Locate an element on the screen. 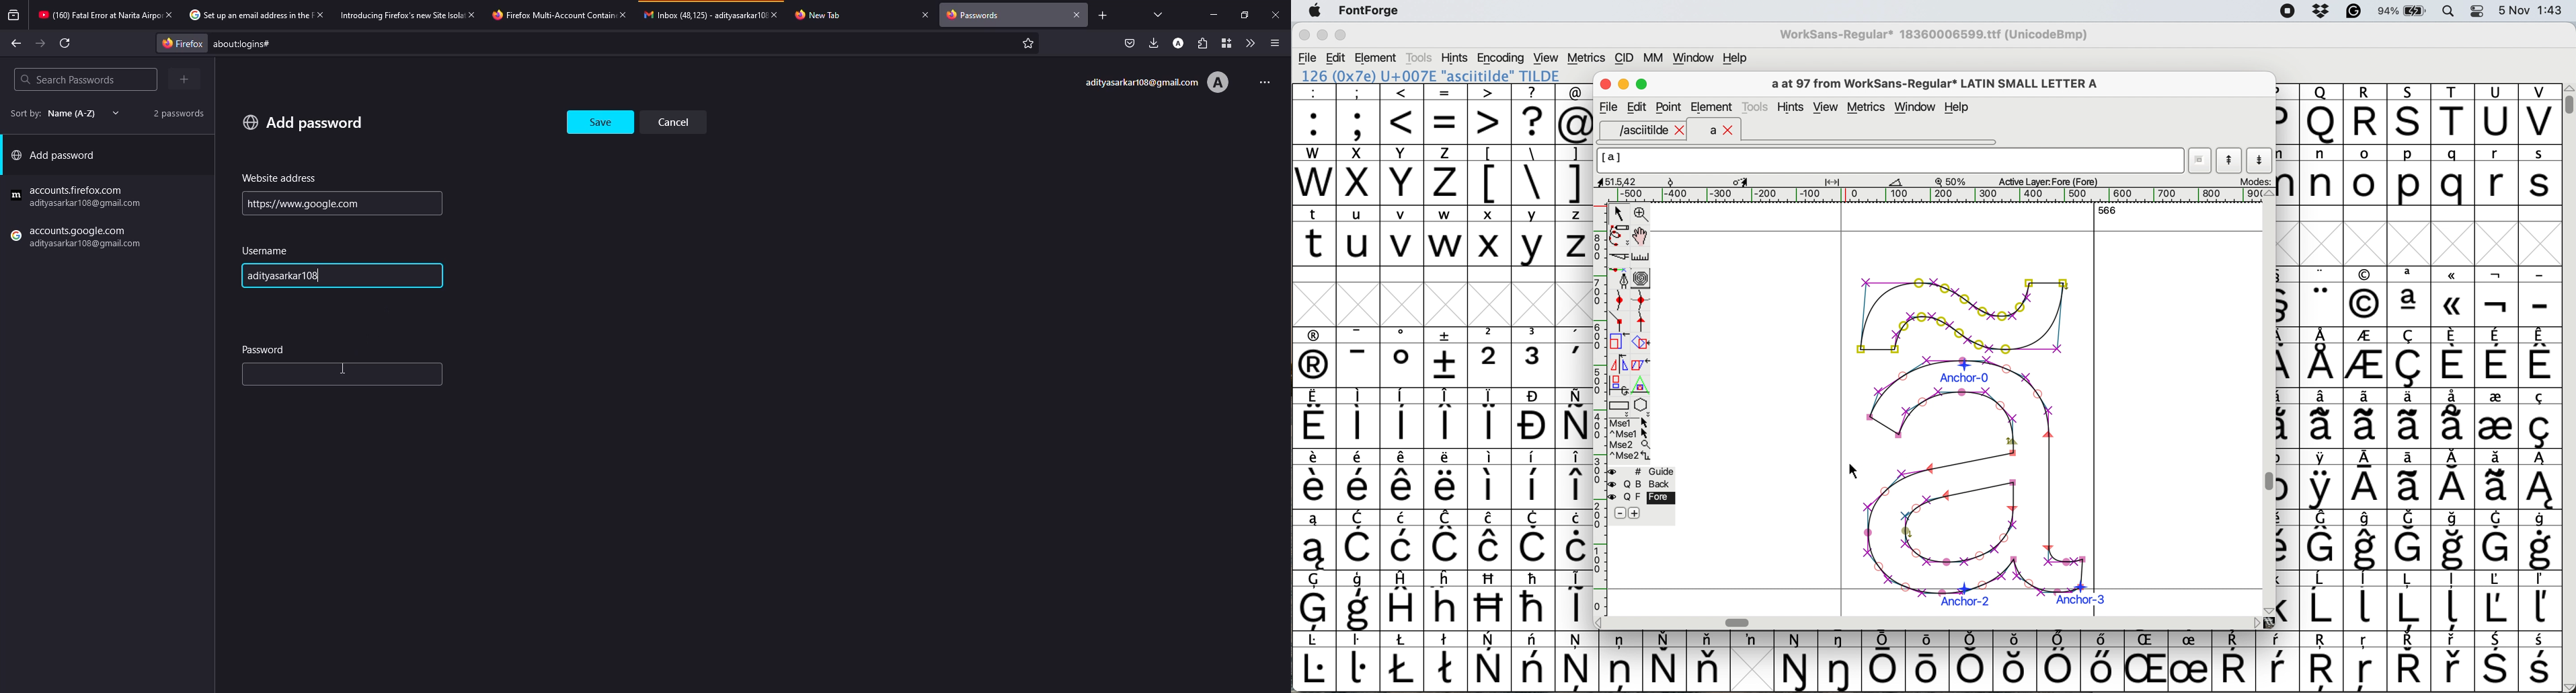  ] is located at coordinates (1573, 173).